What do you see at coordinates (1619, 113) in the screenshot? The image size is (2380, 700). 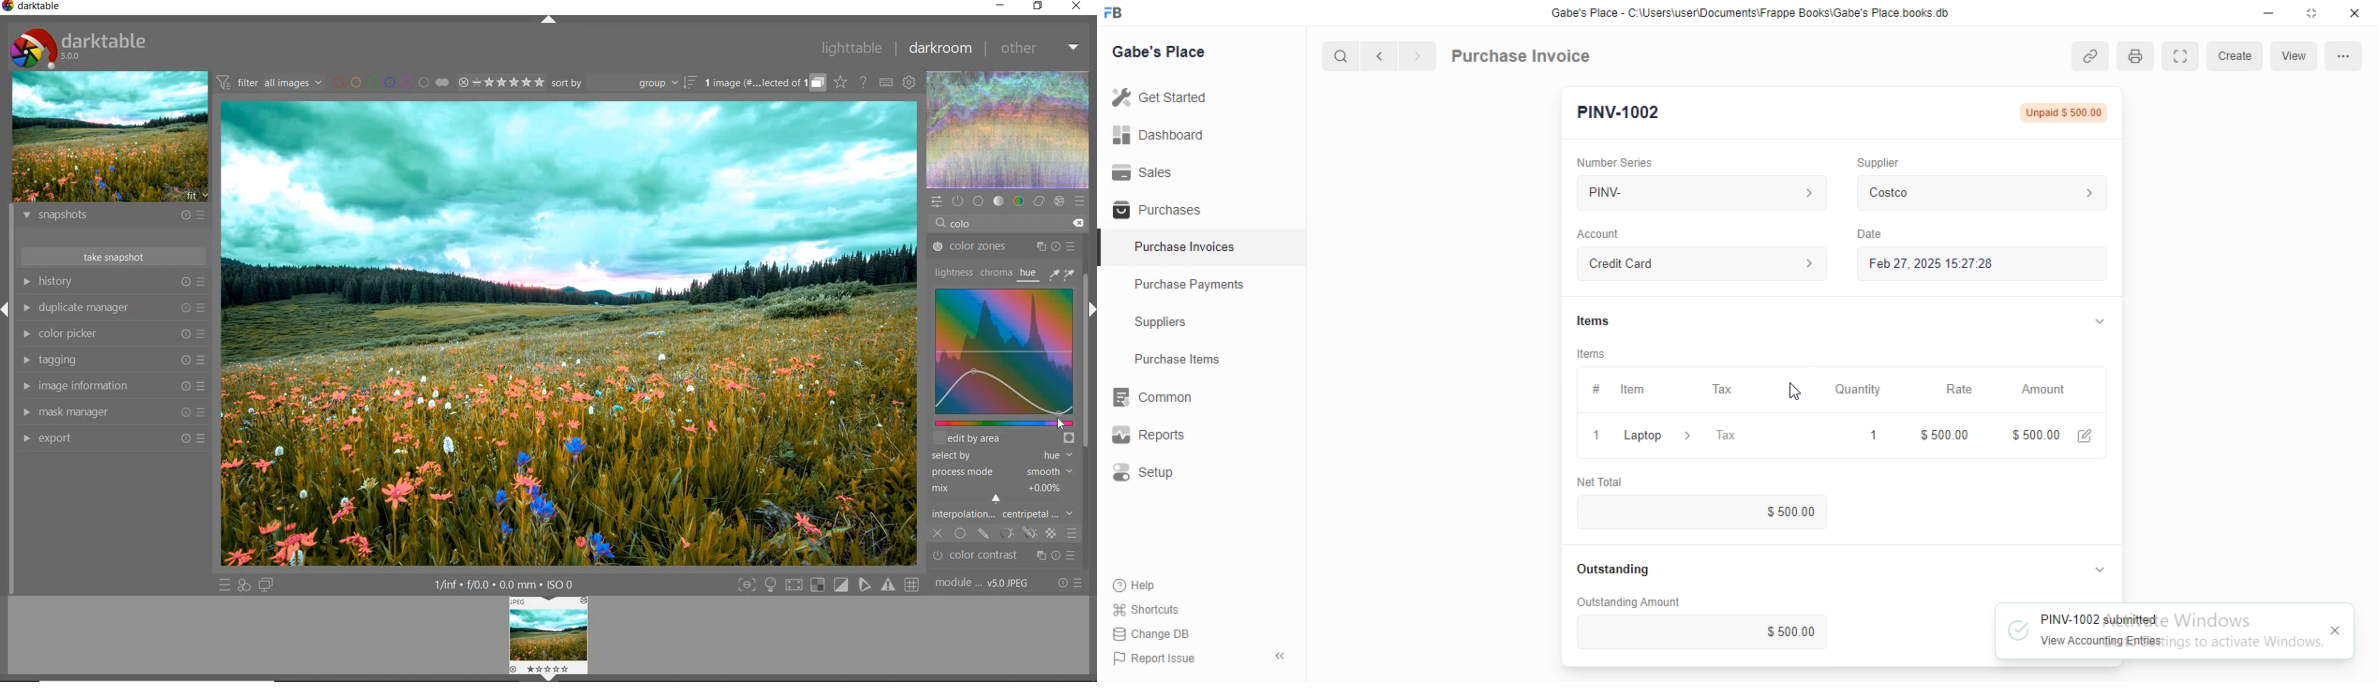 I see `PINV-1002` at bounding box center [1619, 113].